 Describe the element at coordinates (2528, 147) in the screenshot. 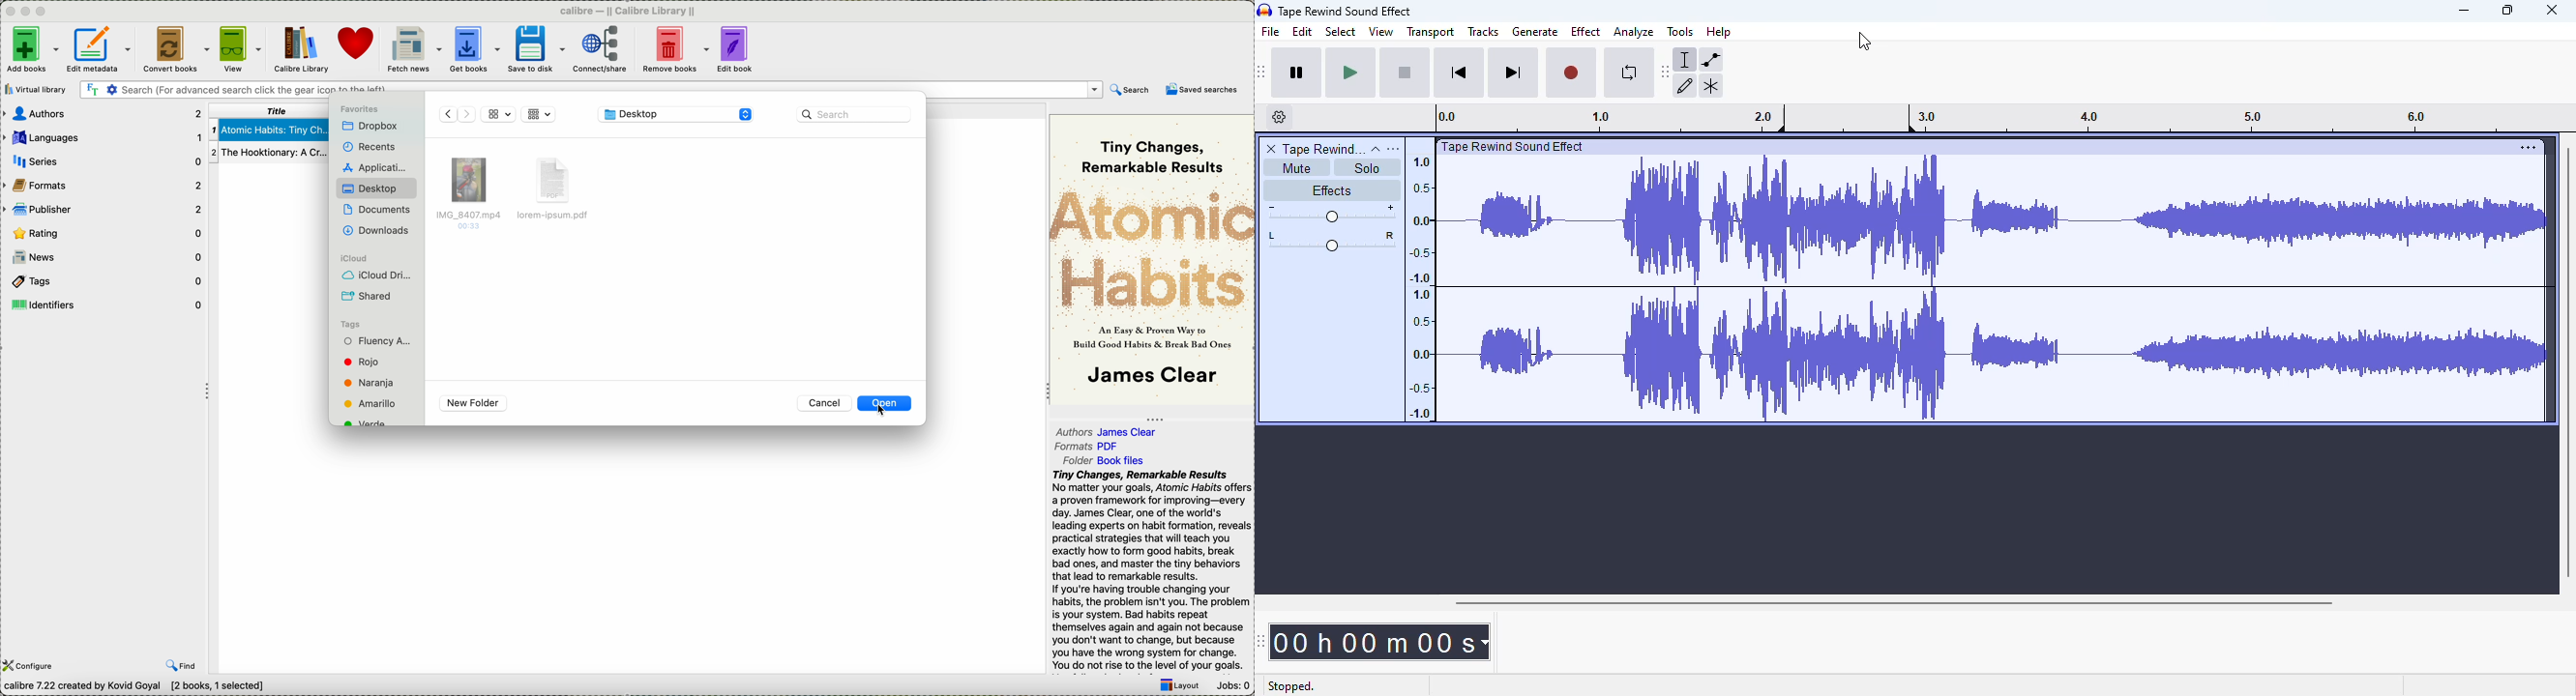

I see `settings` at that location.